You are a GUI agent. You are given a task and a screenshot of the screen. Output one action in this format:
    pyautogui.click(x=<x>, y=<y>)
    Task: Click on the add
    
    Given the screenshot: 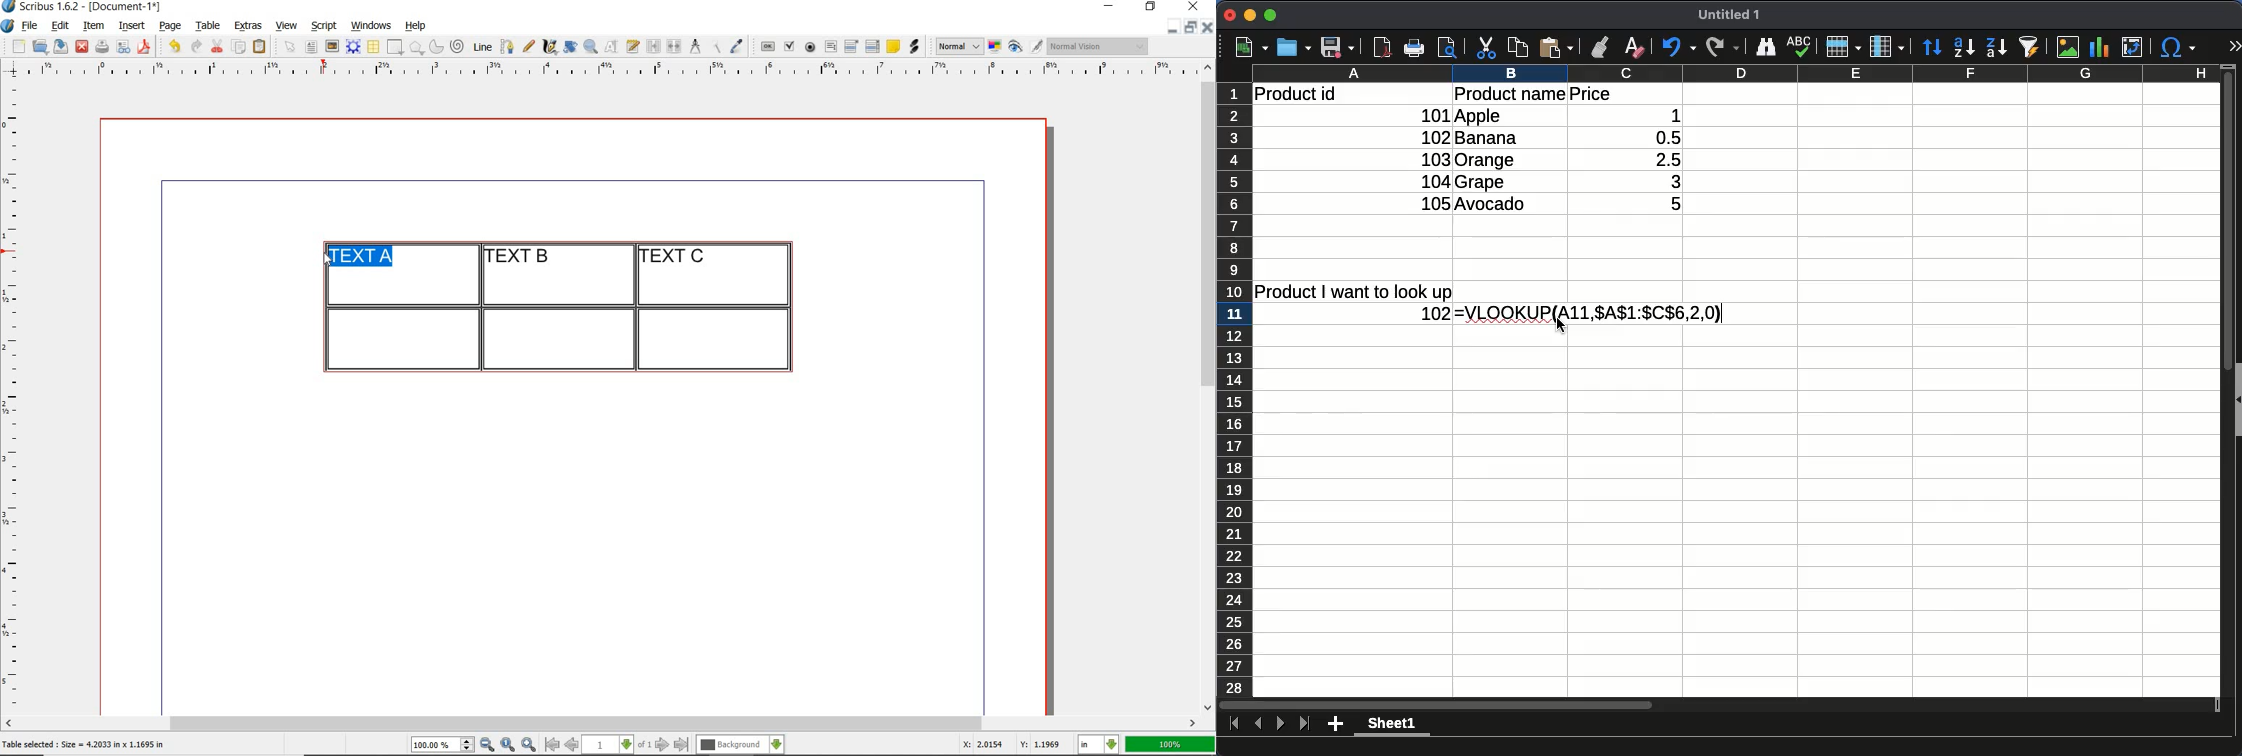 What is the action you would take?
    pyautogui.click(x=1335, y=724)
    